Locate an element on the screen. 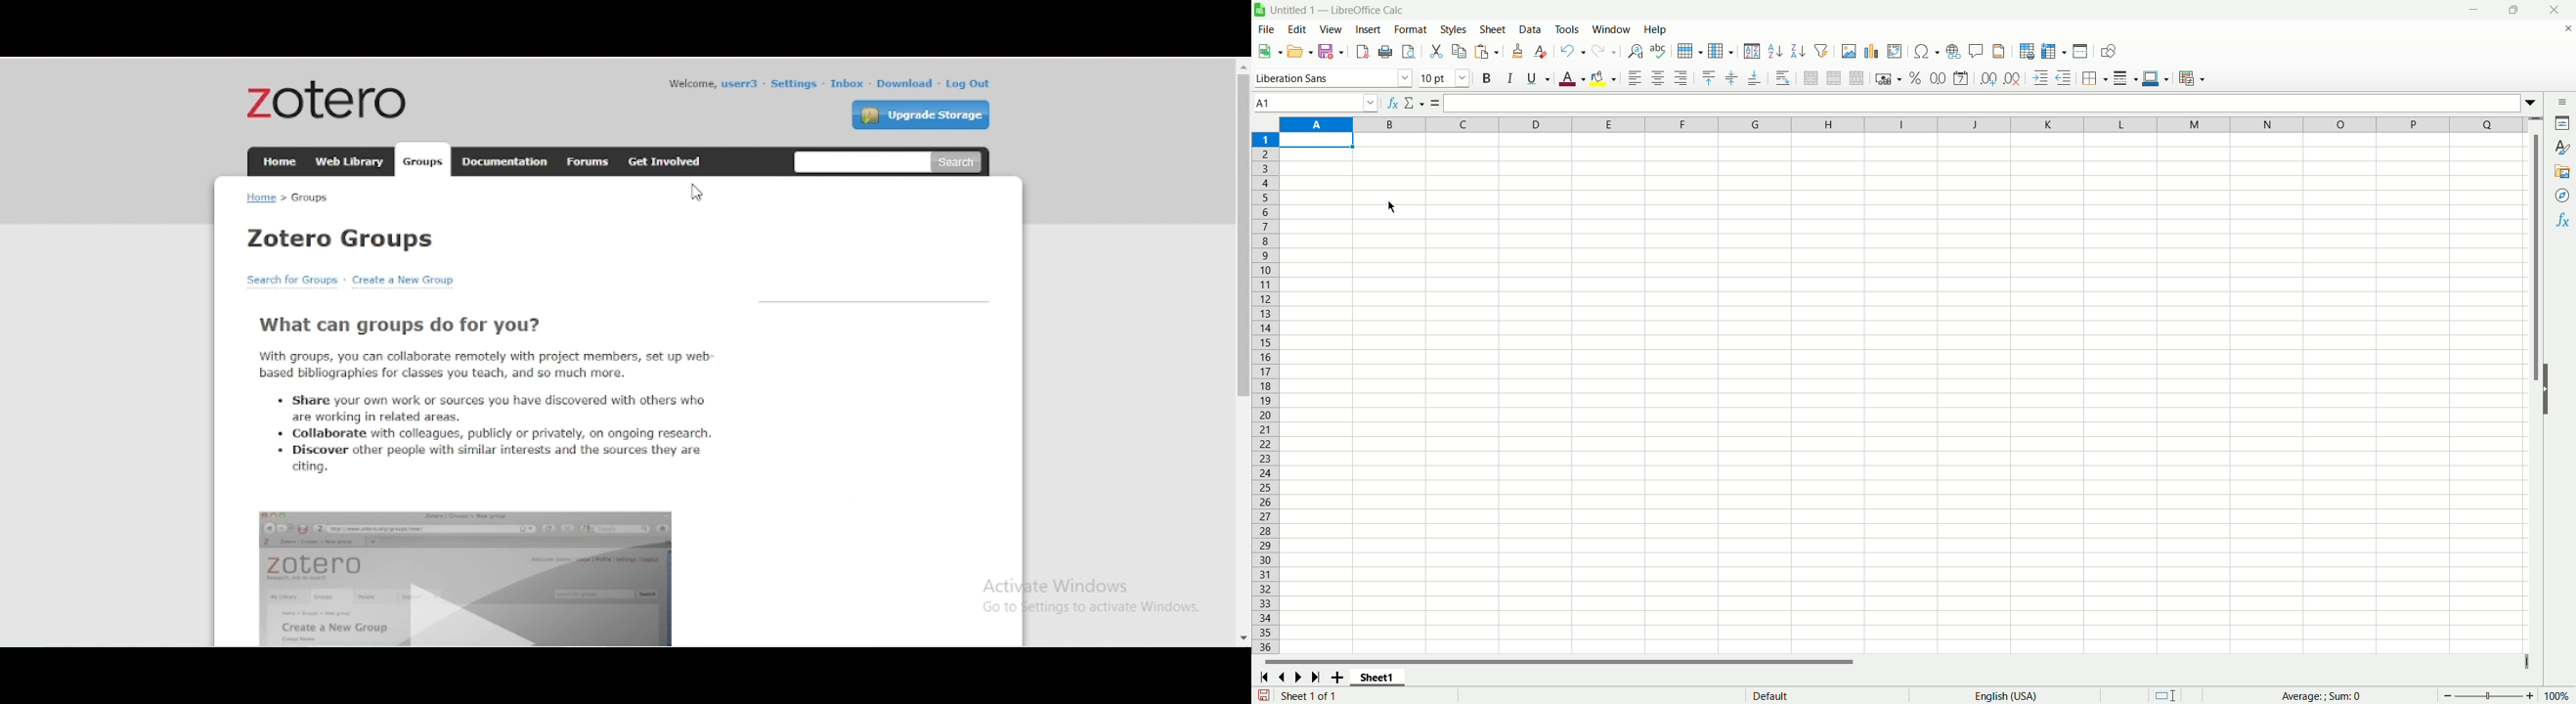 The image size is (2576, 728). navigator is located at coordinates (2564, 195).